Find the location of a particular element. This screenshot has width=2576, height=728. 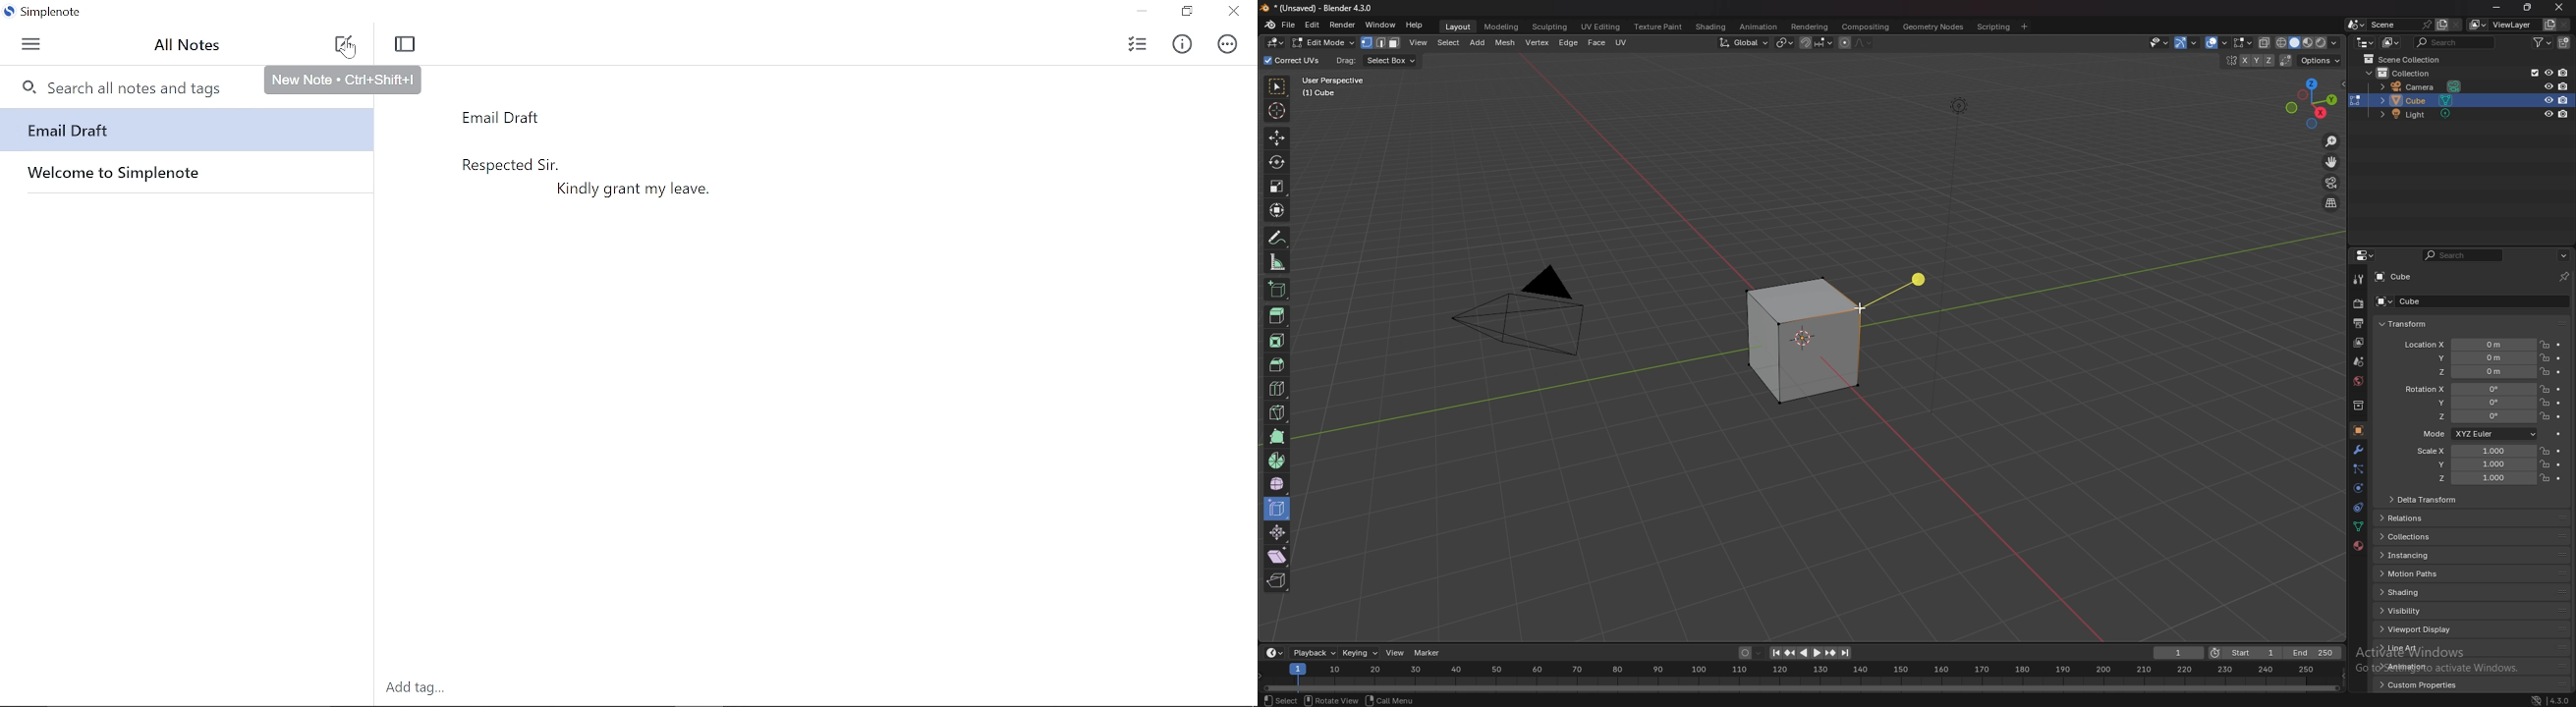

animate property is located at coordinates (2558, 451).